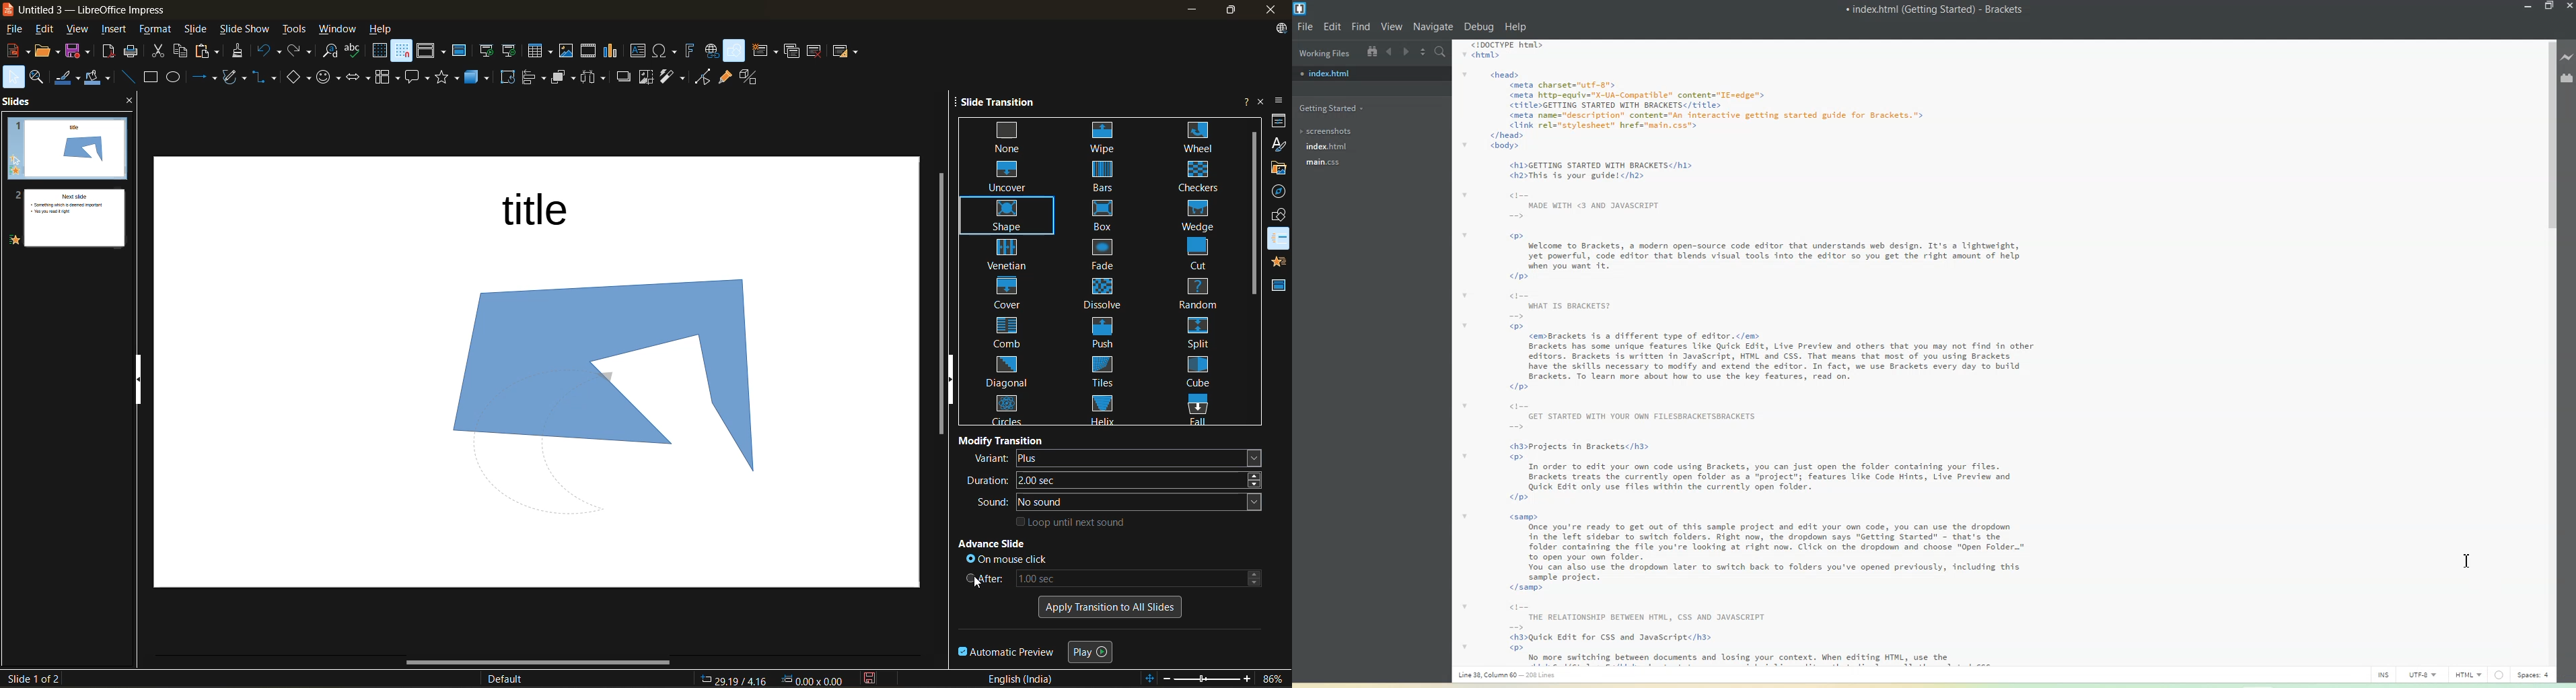 The height and width of the screenshot is (700, 2576). What do you see at coordinates (1332, 27) in the screenshot?
I see `Edit` at bounding box center [1332, 27].